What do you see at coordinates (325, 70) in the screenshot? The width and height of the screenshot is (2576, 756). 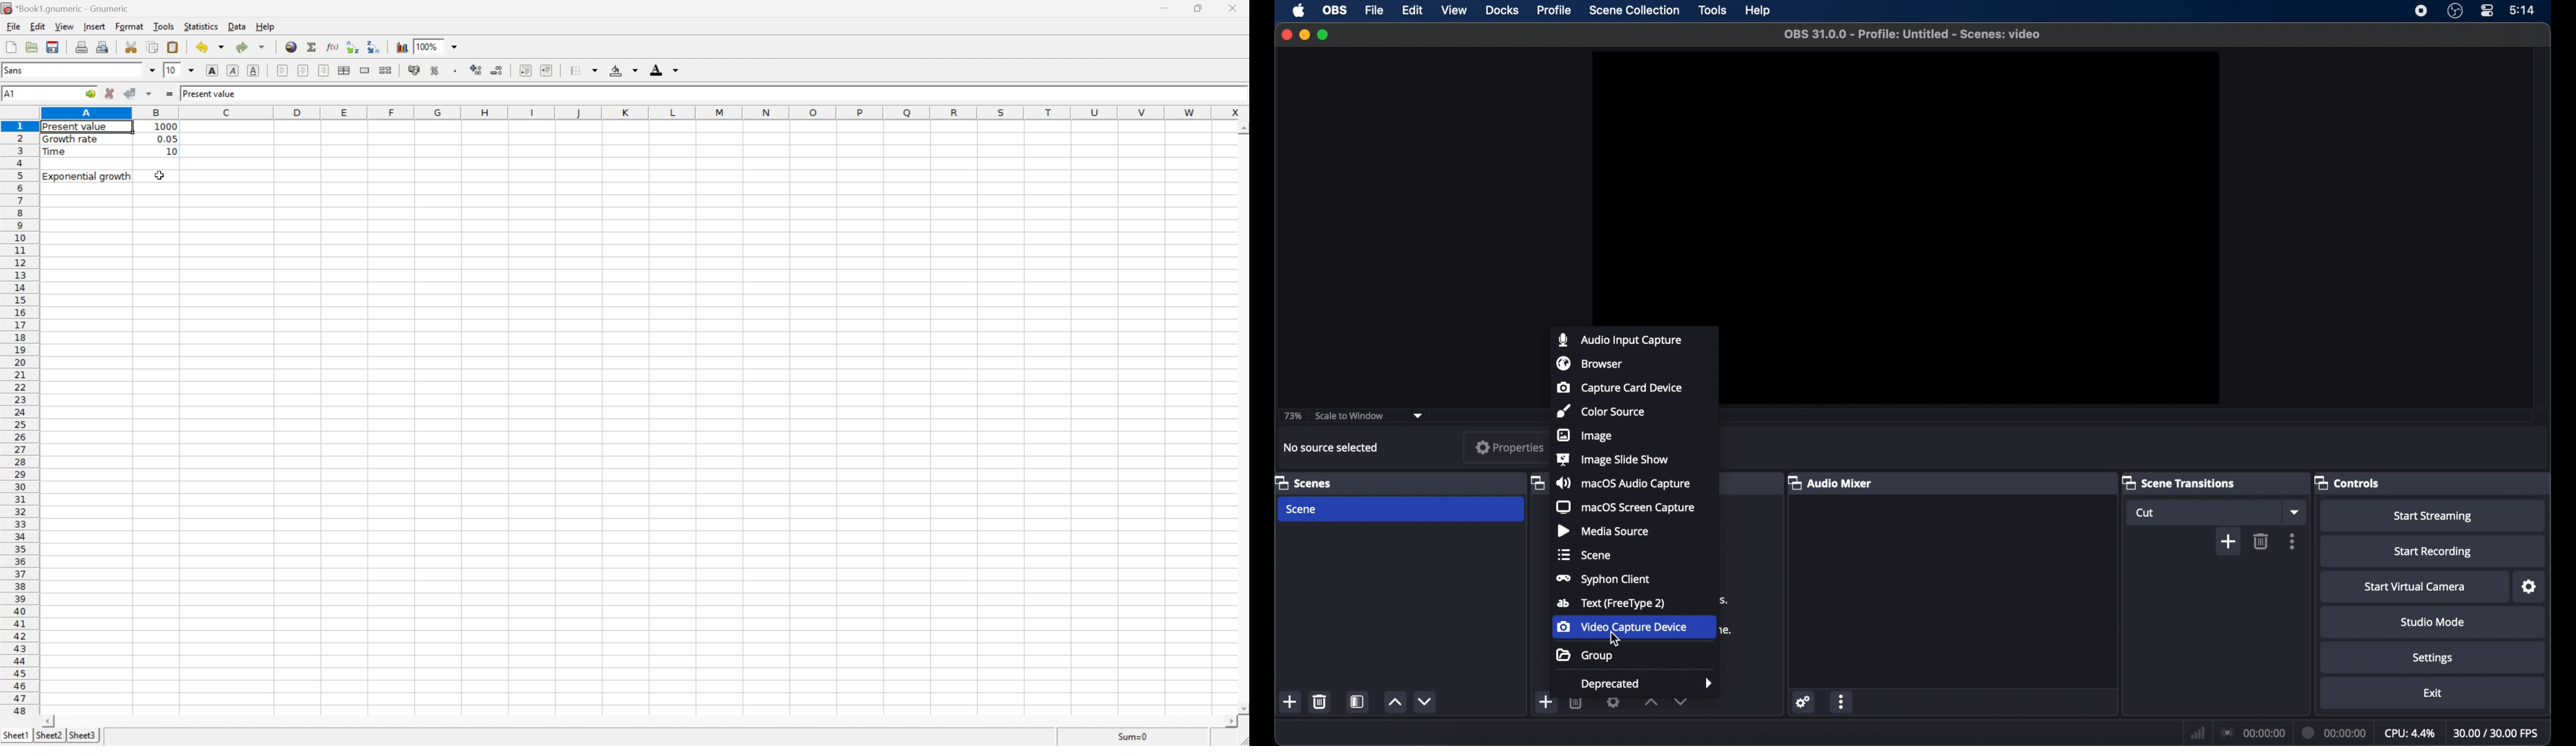 I see `Align Right` at bounding box center [325, 70].